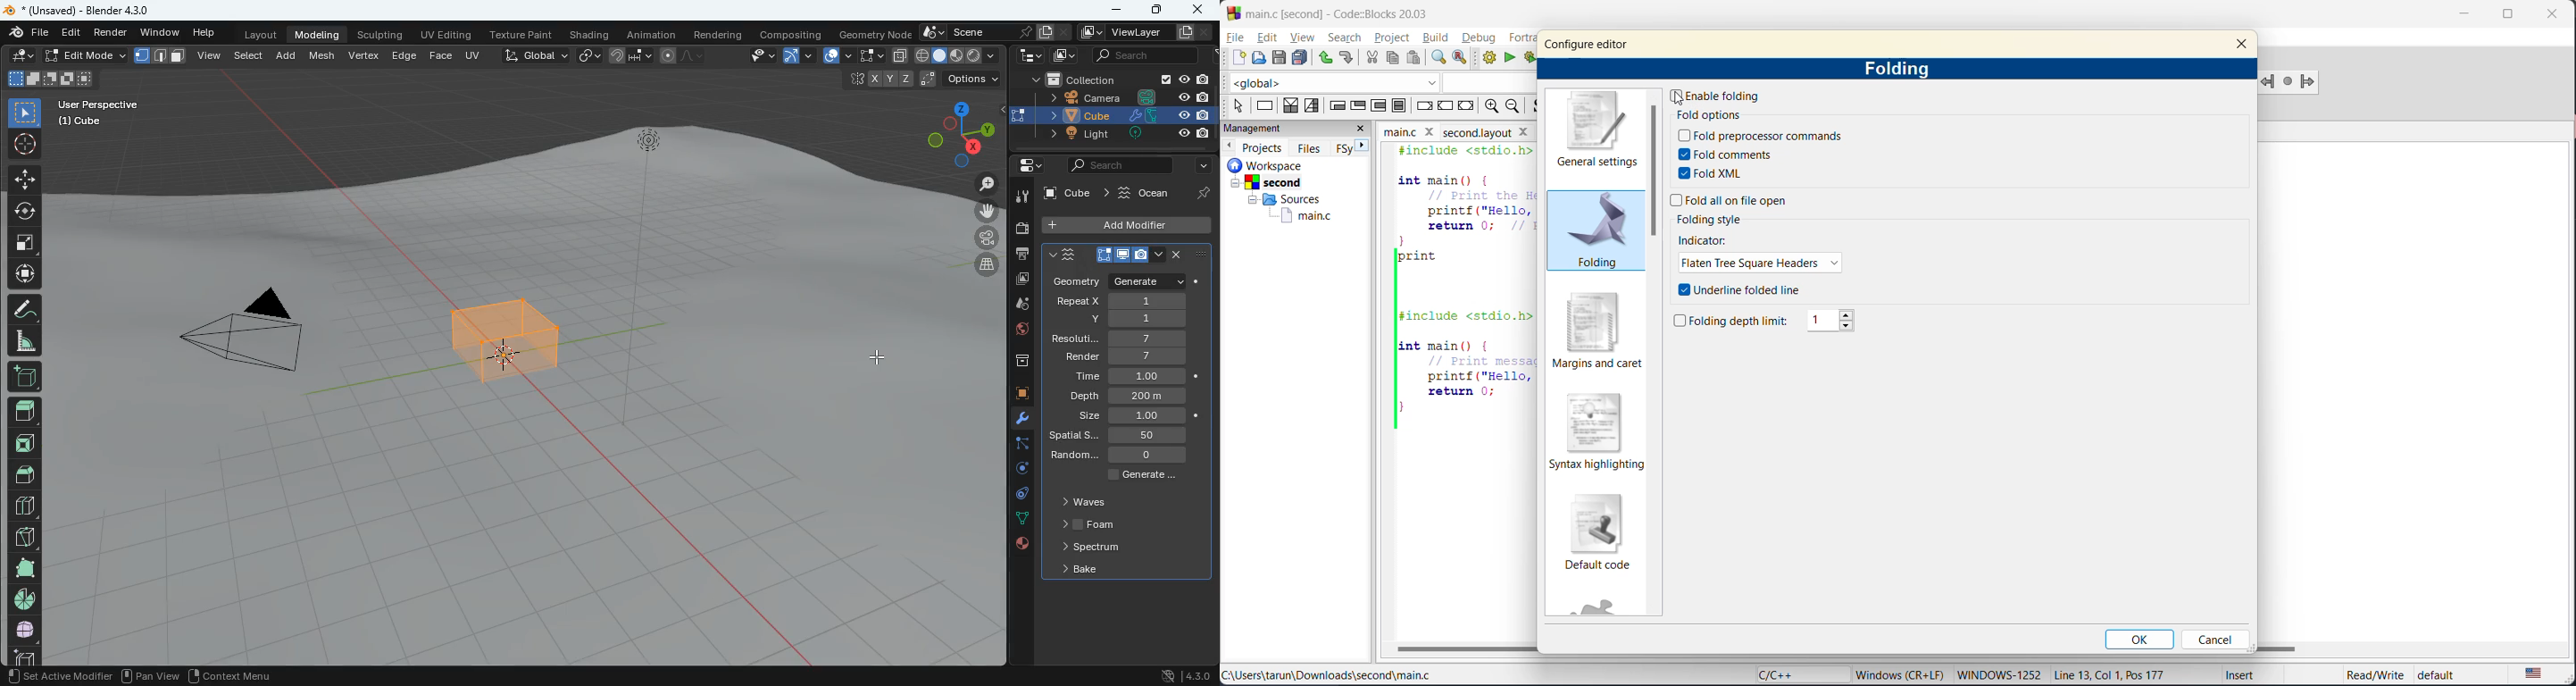 This screenshot has width=2576, height=700. What do you see at coordinates (1014, 305) in the screenshot?
I see `drop` at bounding box center [1014, 305].